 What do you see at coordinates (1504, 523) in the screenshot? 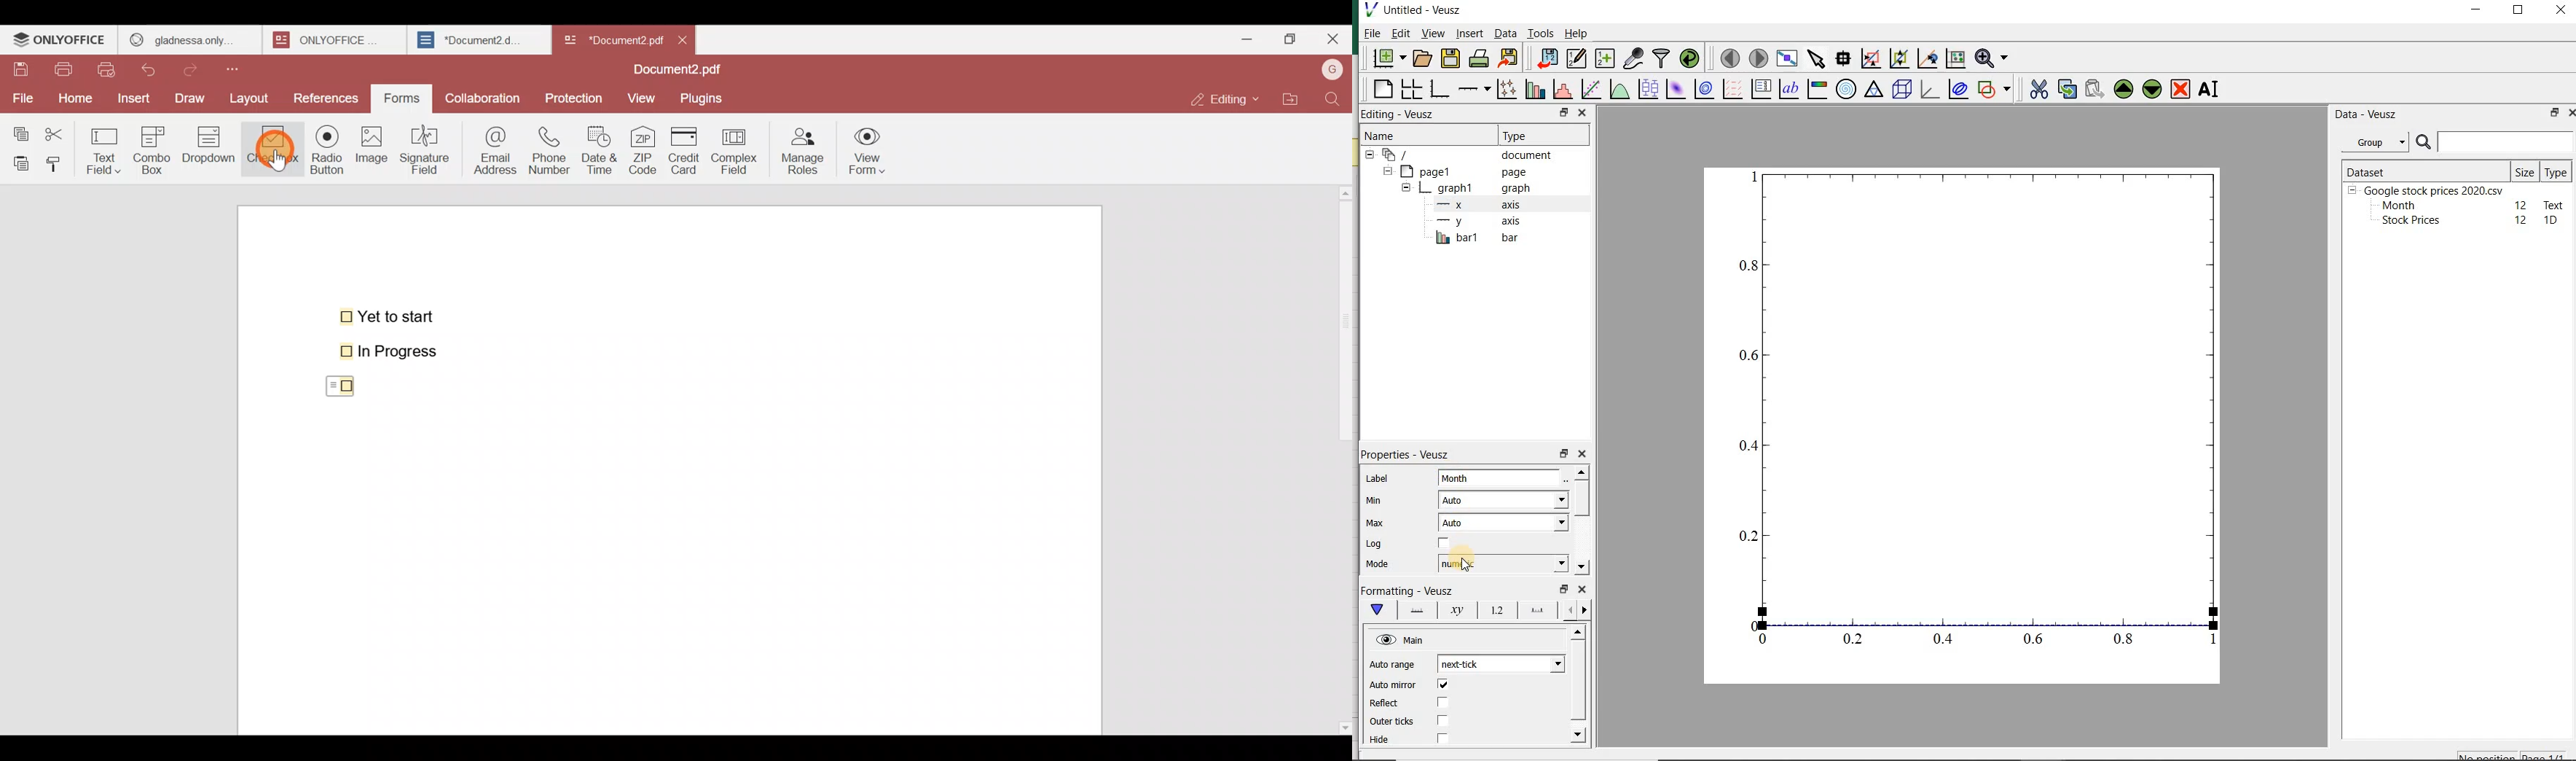
I see `Auto` at bounding box center [1504, 523].